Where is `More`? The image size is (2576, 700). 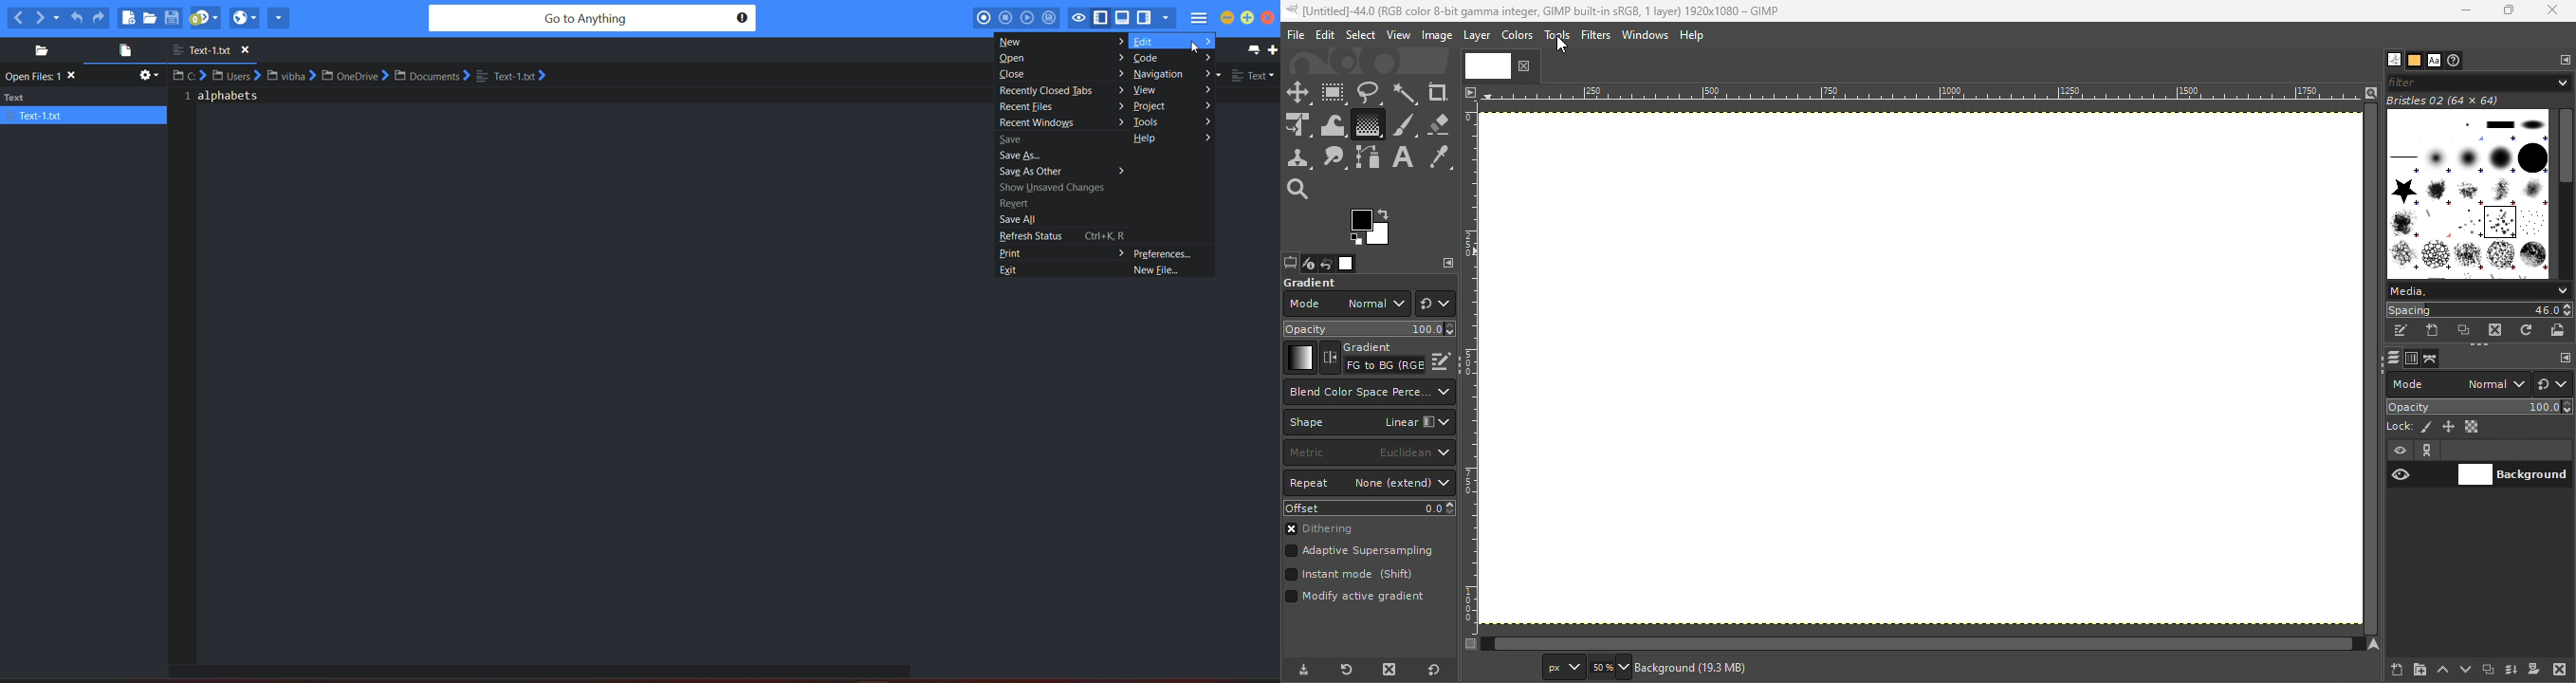 More is located at coordinates (1116, 41).